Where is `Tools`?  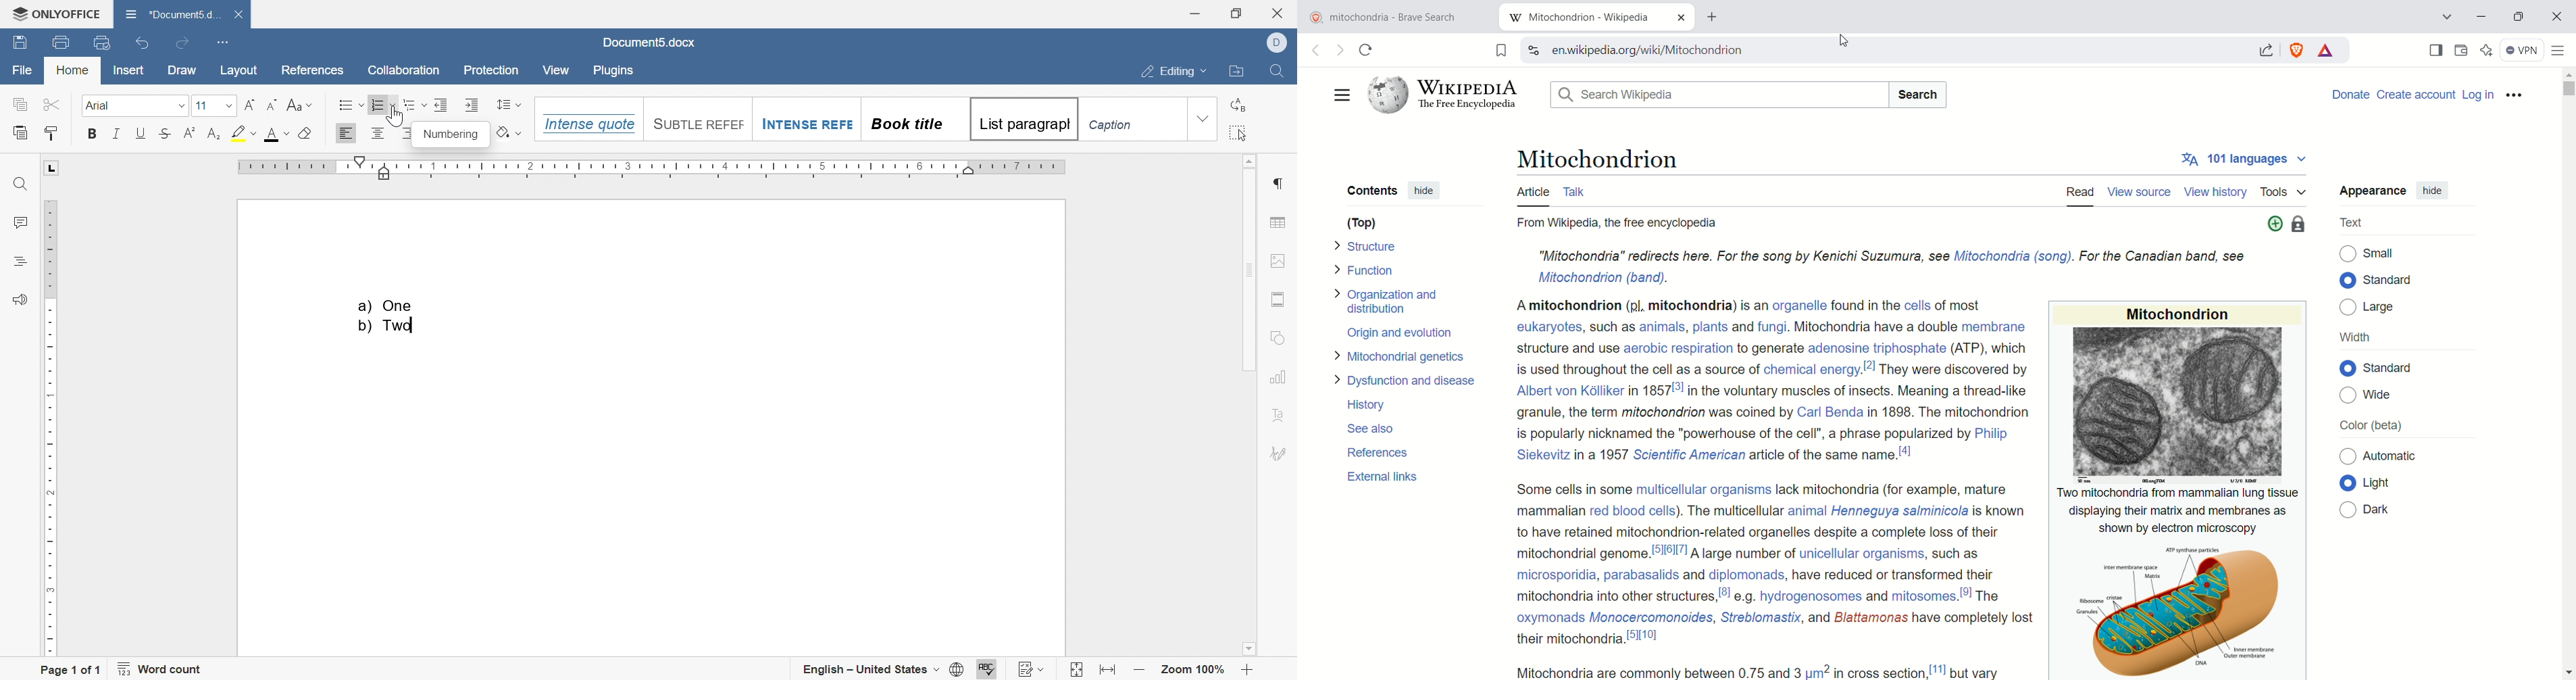
Tools is located at coordinates (2289, 191).